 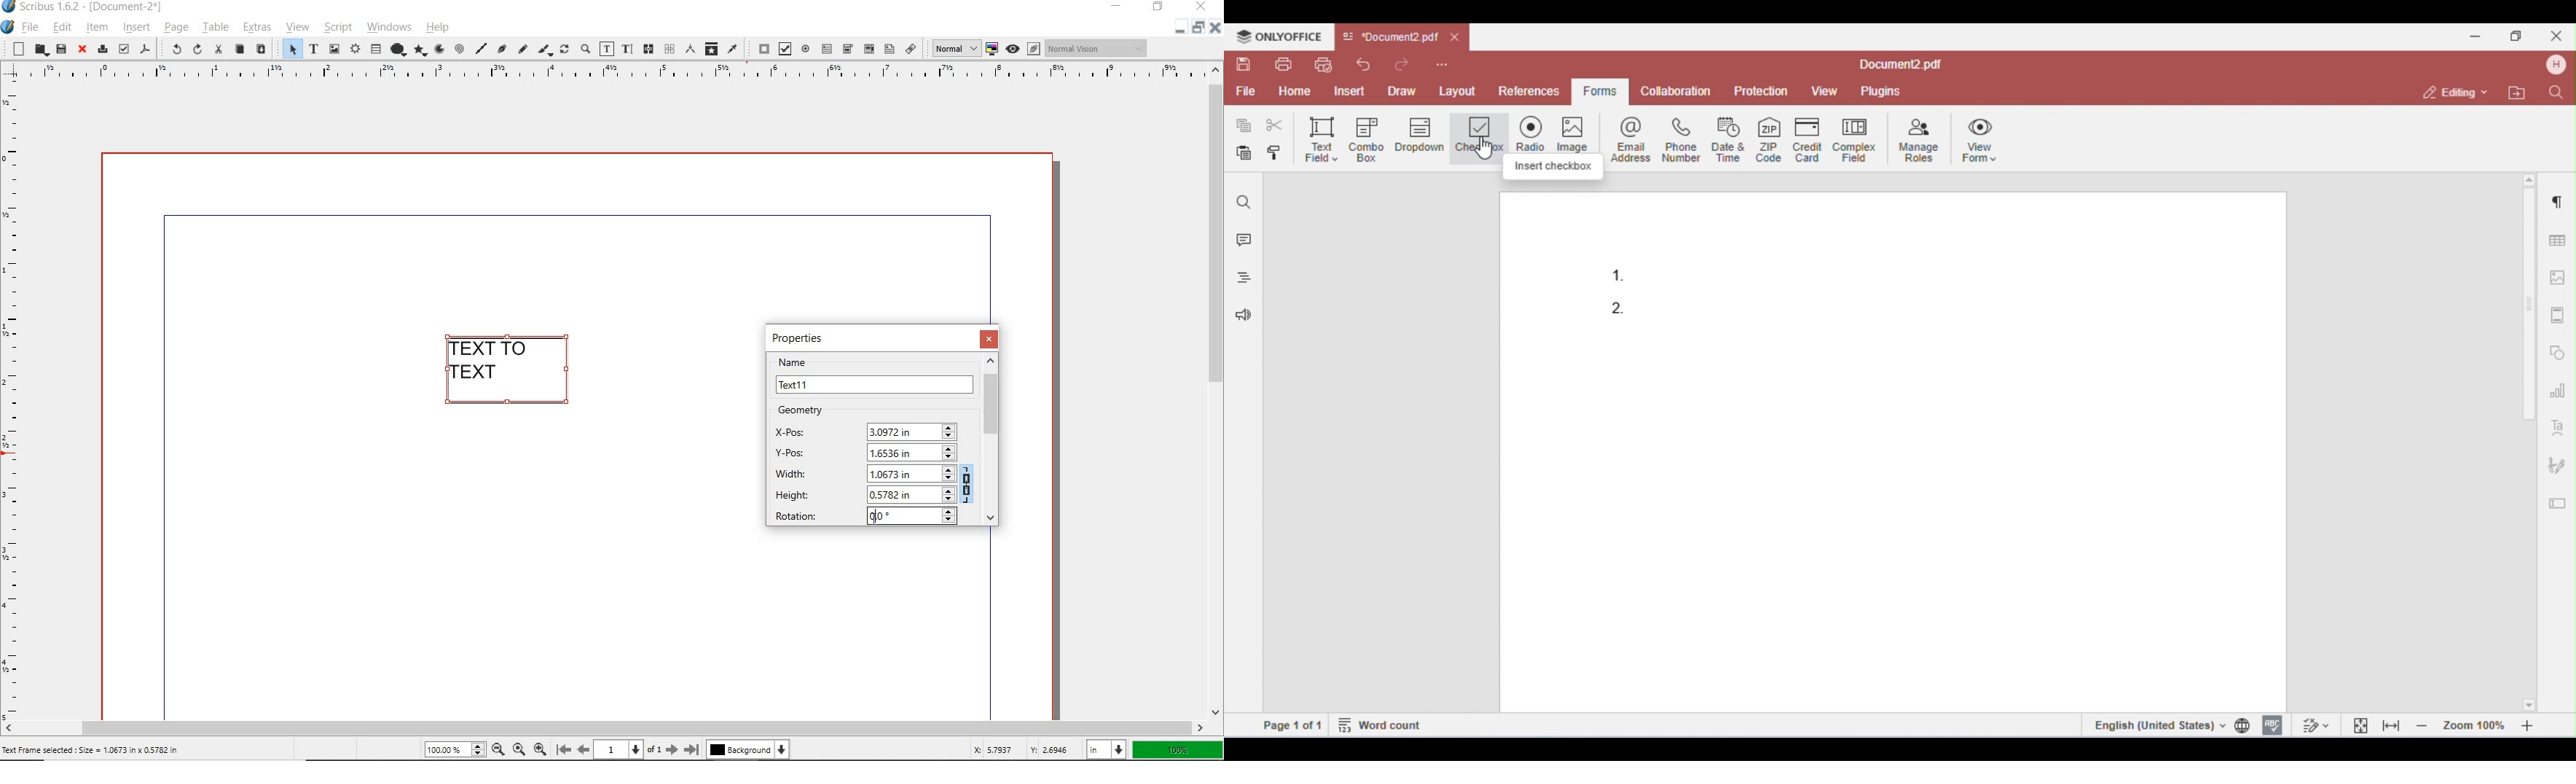 What do you see at coordinates (827, 48) in the screenshot?
I see `pdf text field` at bounding box center [827, 48].